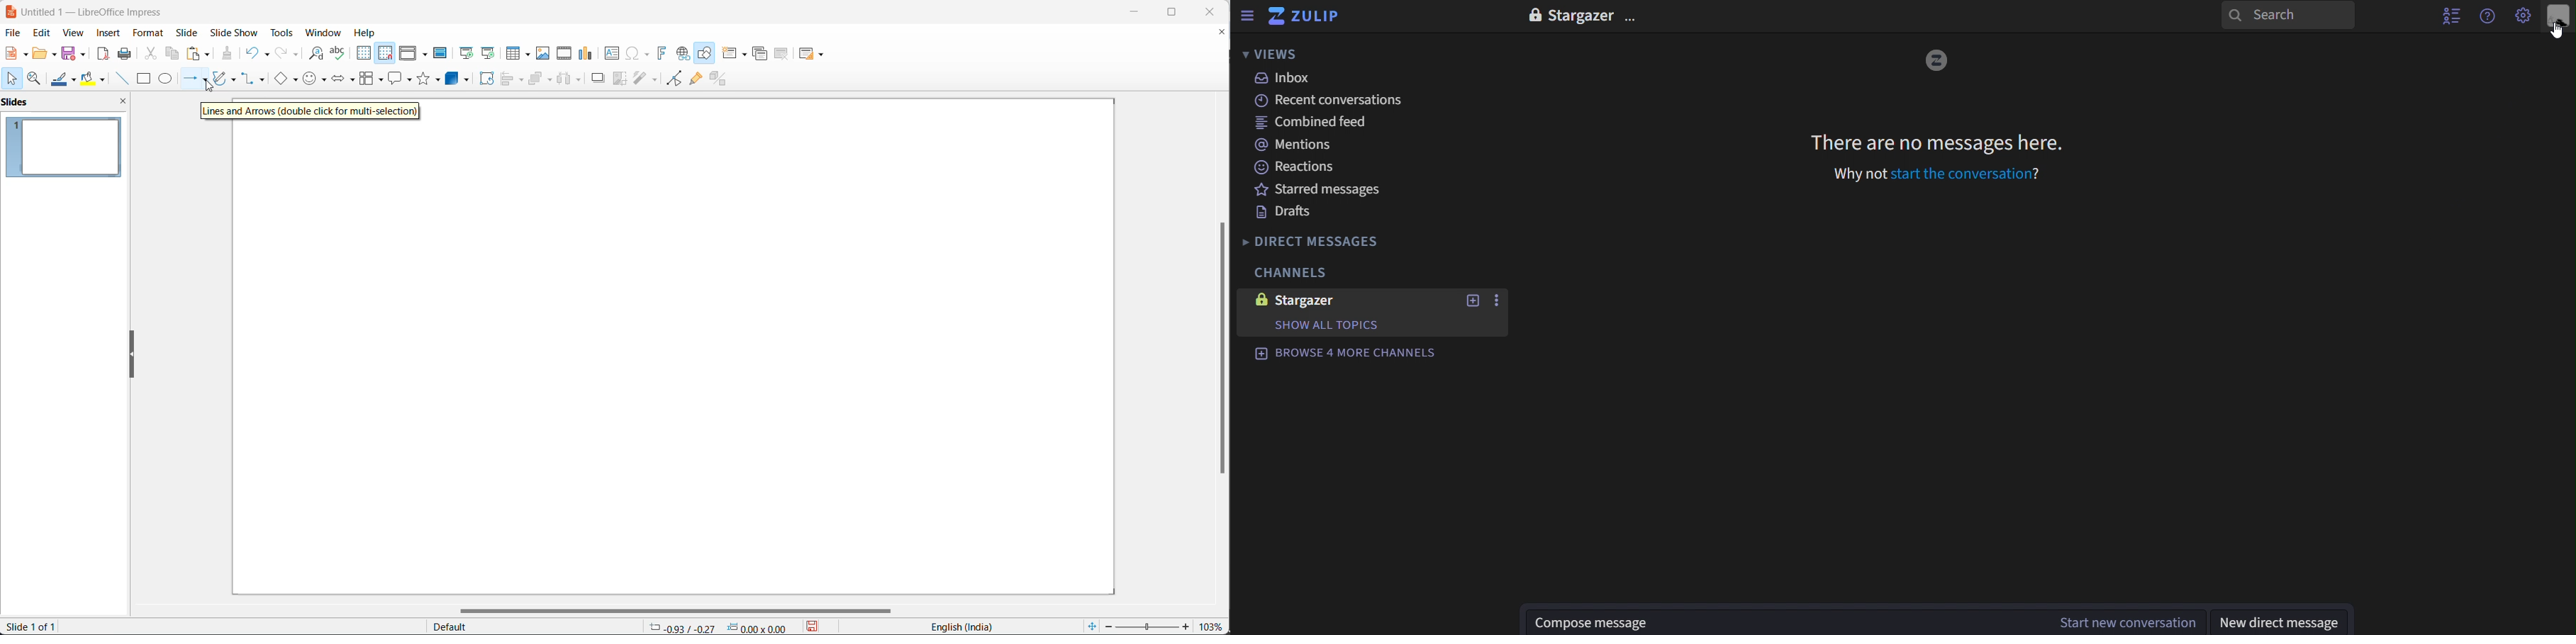 The image size is (2576, 644). Describe the element at coordinates (1134, 11) in the screenshot. I see `minimize` at that location.